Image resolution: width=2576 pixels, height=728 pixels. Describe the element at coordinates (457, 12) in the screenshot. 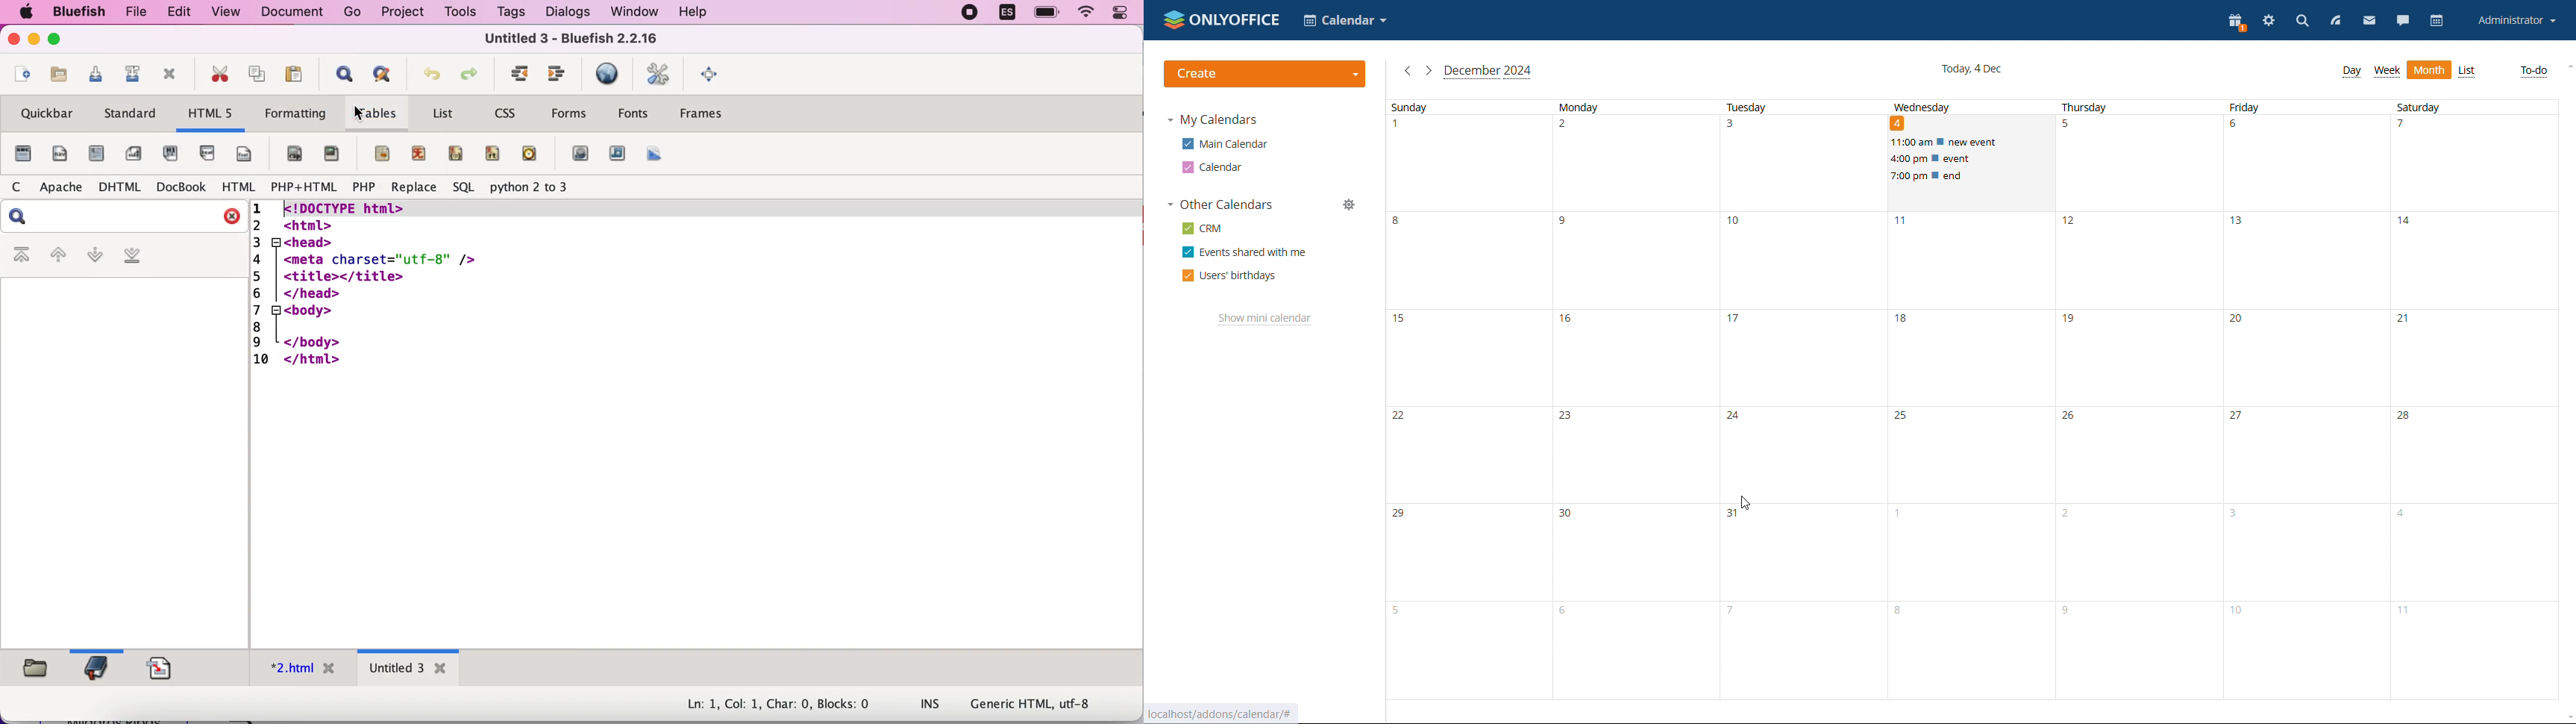

I see `tools` at that location.